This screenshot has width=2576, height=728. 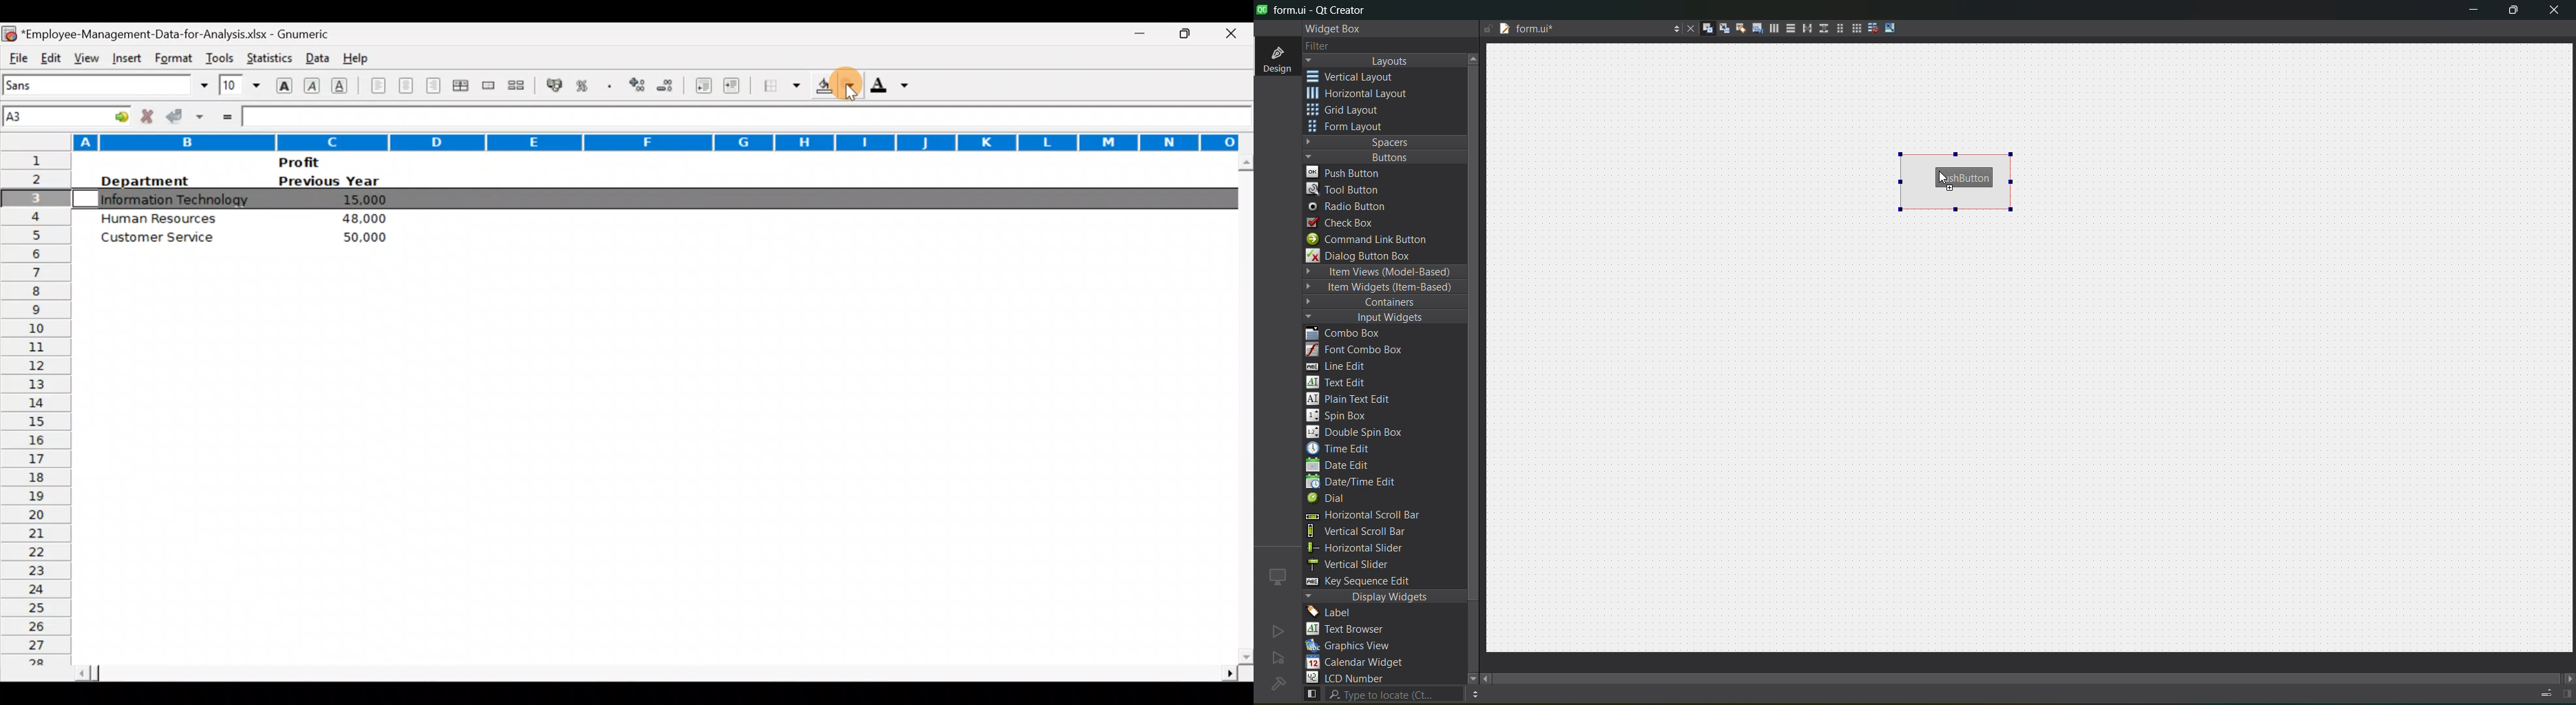 I want to click on maximize, so click(x=2514, y=12).